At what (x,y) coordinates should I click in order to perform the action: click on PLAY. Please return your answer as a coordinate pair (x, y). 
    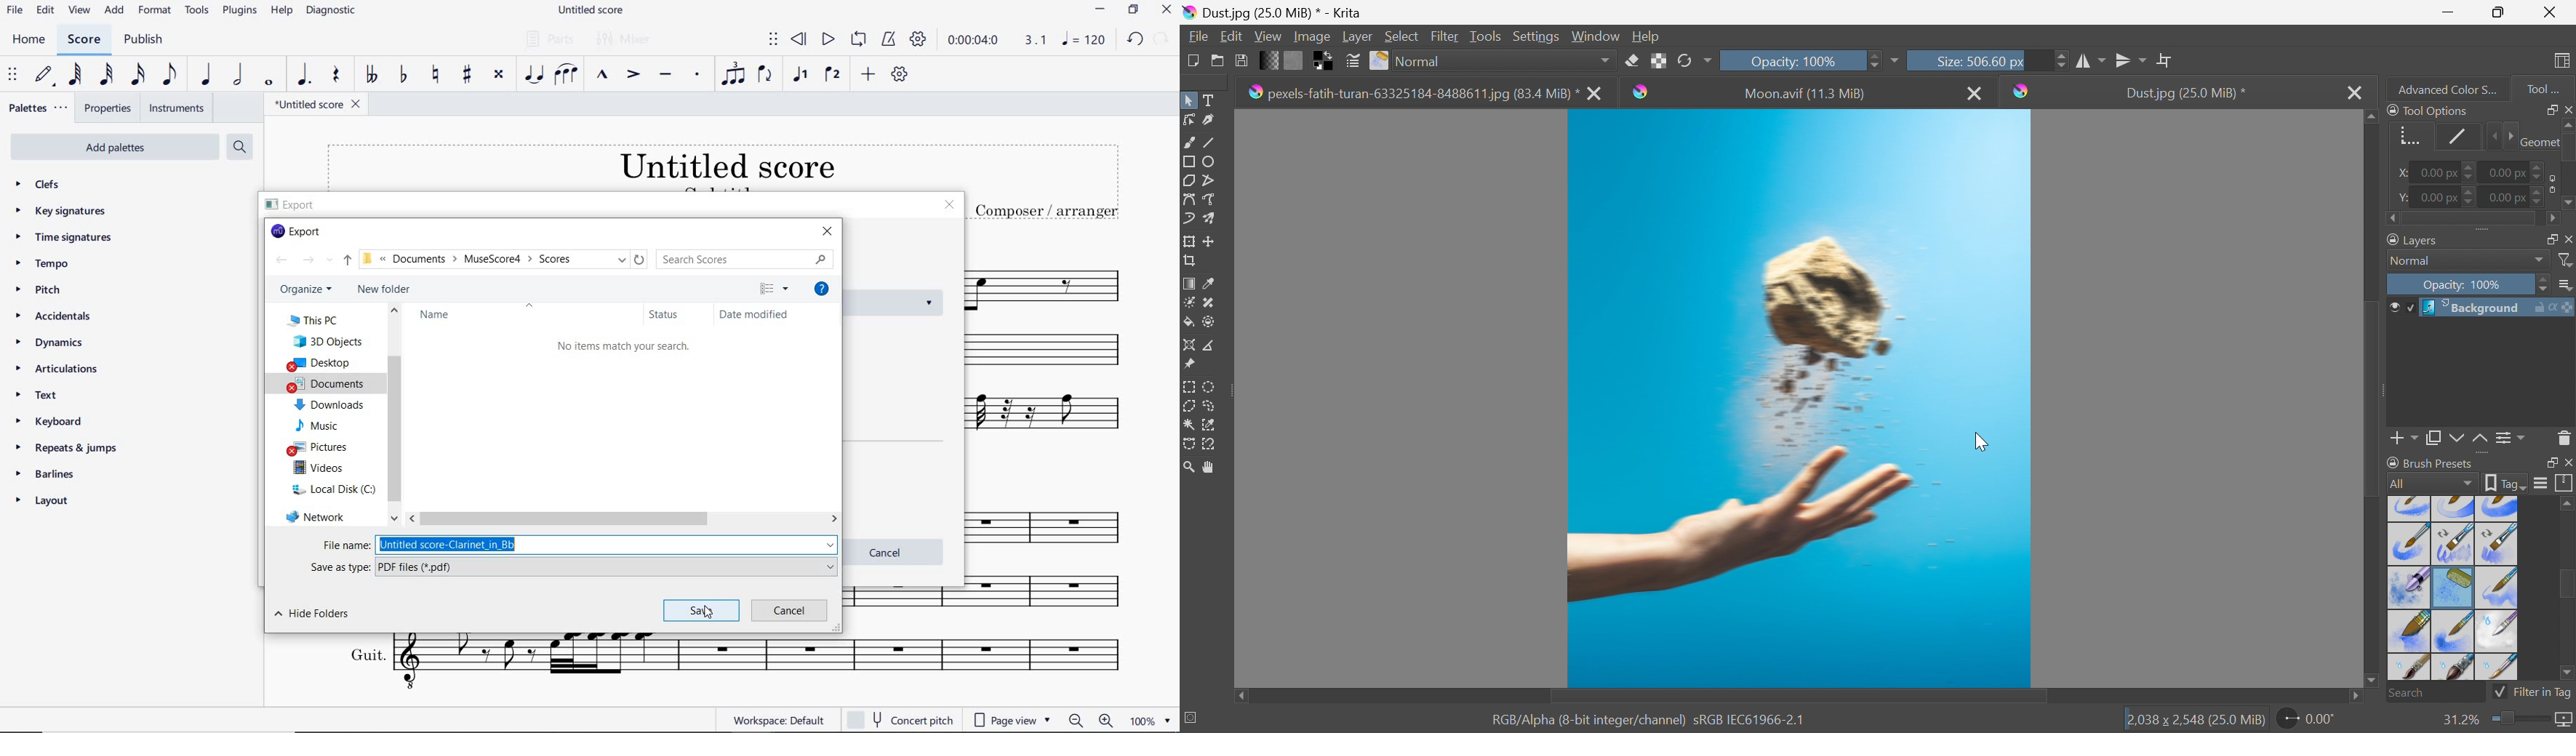
    Looking at the image, I should click on (826, 39).